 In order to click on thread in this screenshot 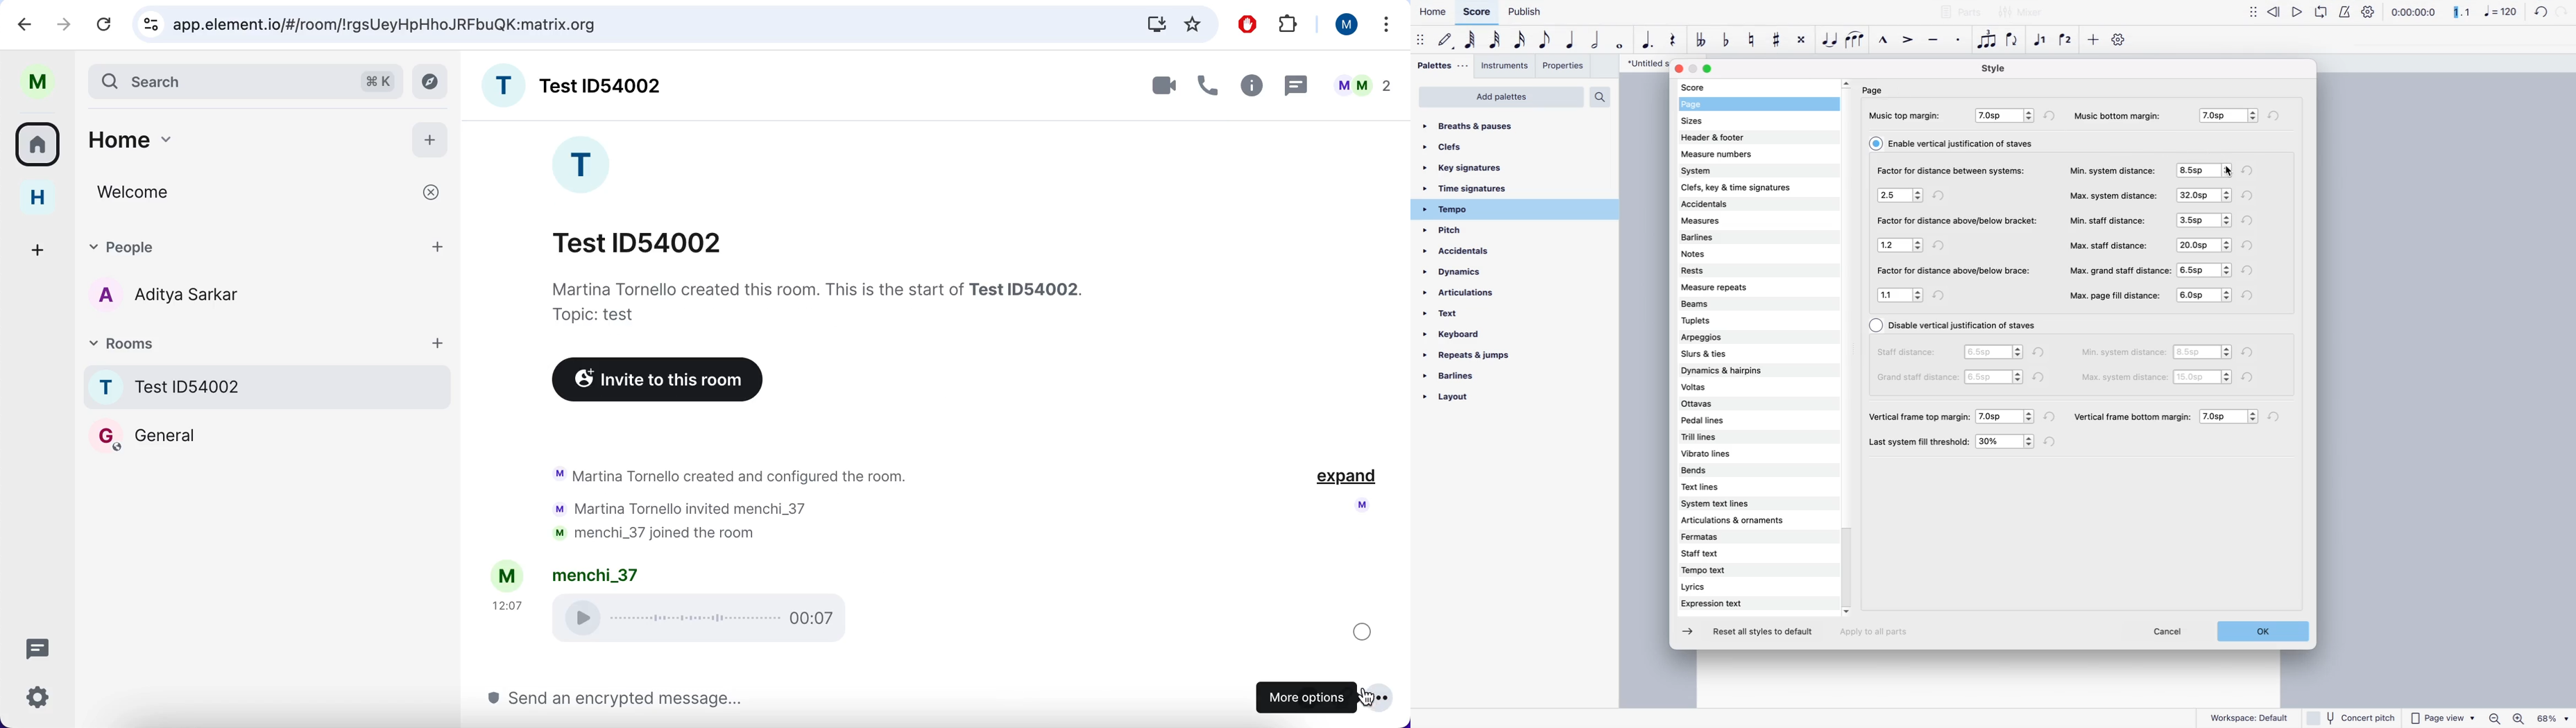, I will do `click(1297, 83)`.